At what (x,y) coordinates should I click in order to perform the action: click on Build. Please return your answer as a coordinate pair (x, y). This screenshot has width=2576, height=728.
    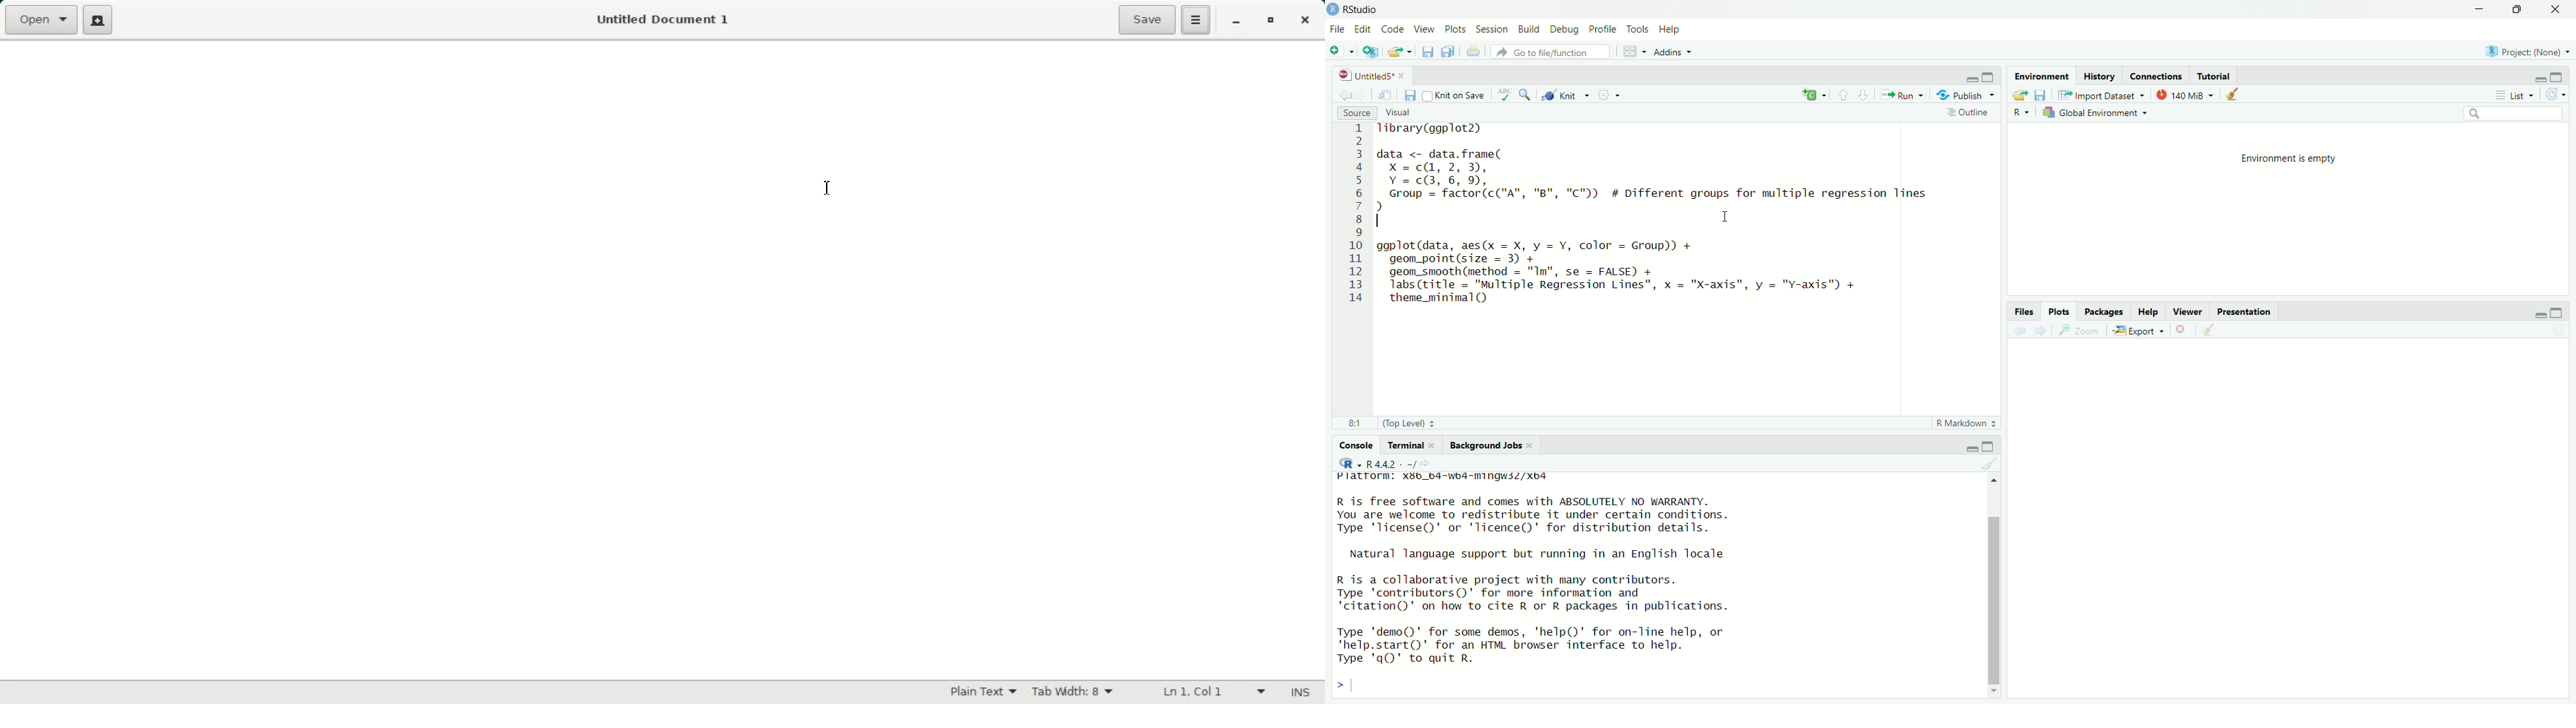
    Looking at the image, I should click on (1528, 29).